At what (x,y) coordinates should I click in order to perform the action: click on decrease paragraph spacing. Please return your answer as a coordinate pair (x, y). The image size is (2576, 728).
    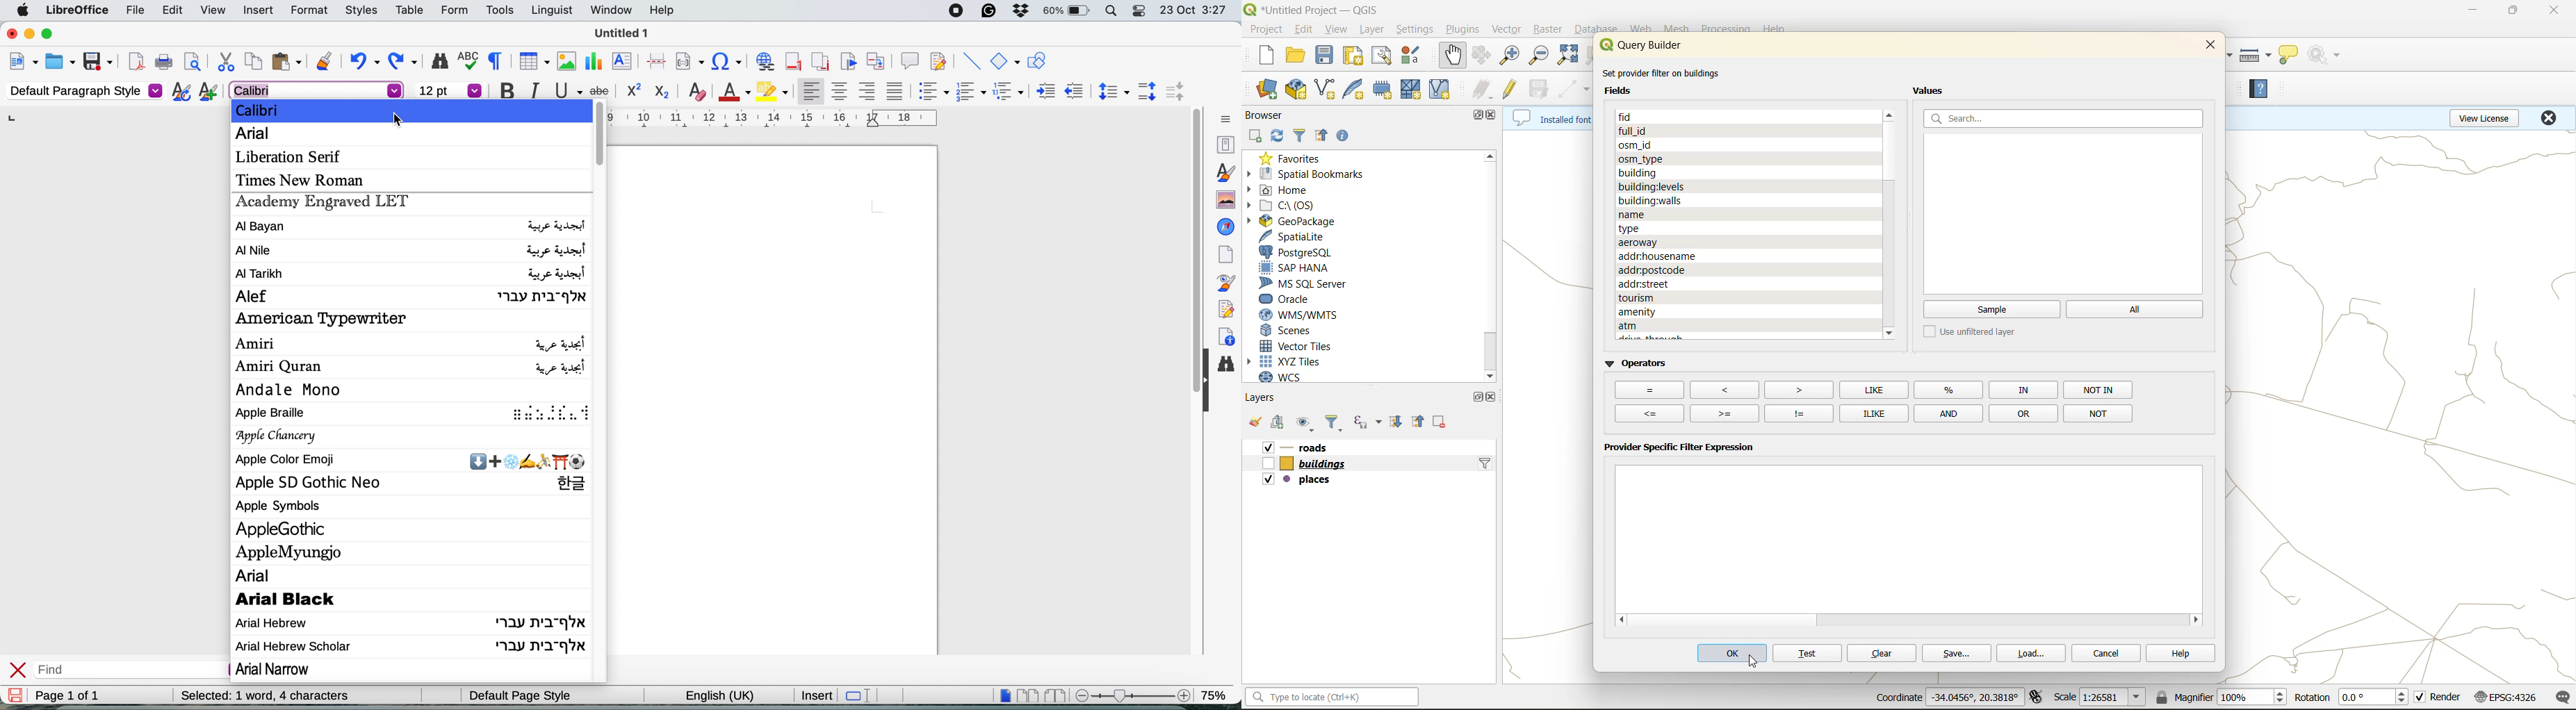
    Looking at the image, I should click on (1177, 92).